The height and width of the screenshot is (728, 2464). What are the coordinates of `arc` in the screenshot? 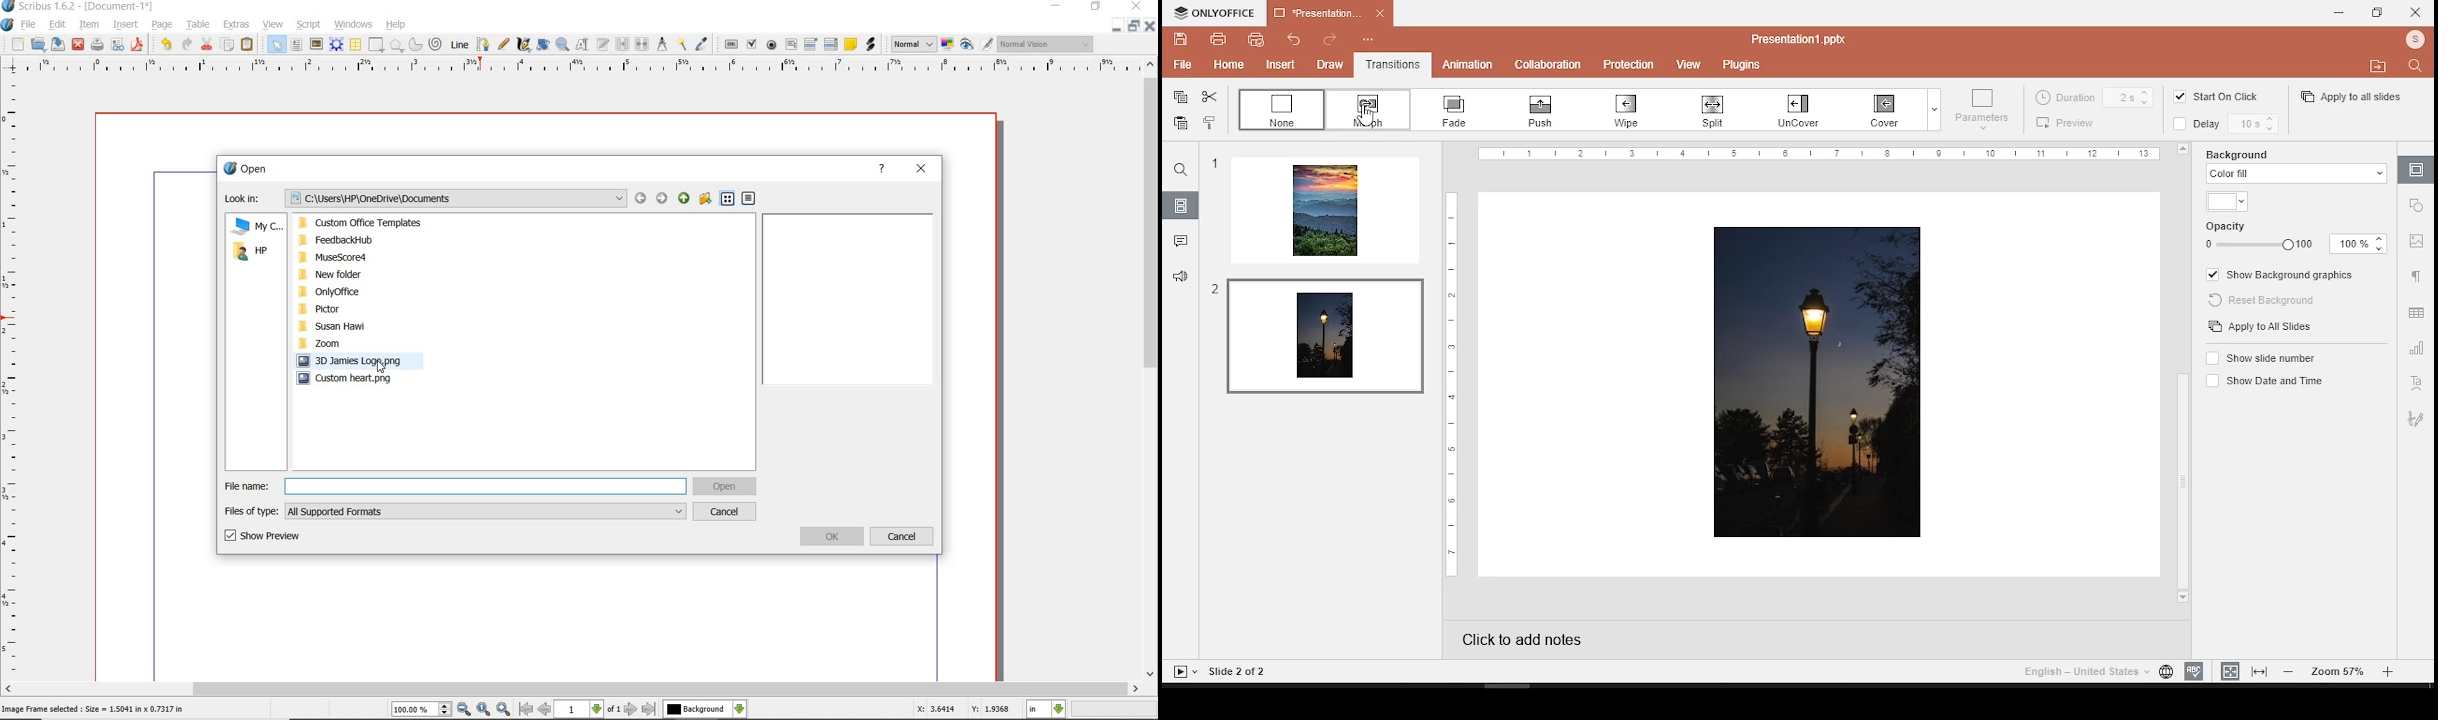 It's located at (417, 46).